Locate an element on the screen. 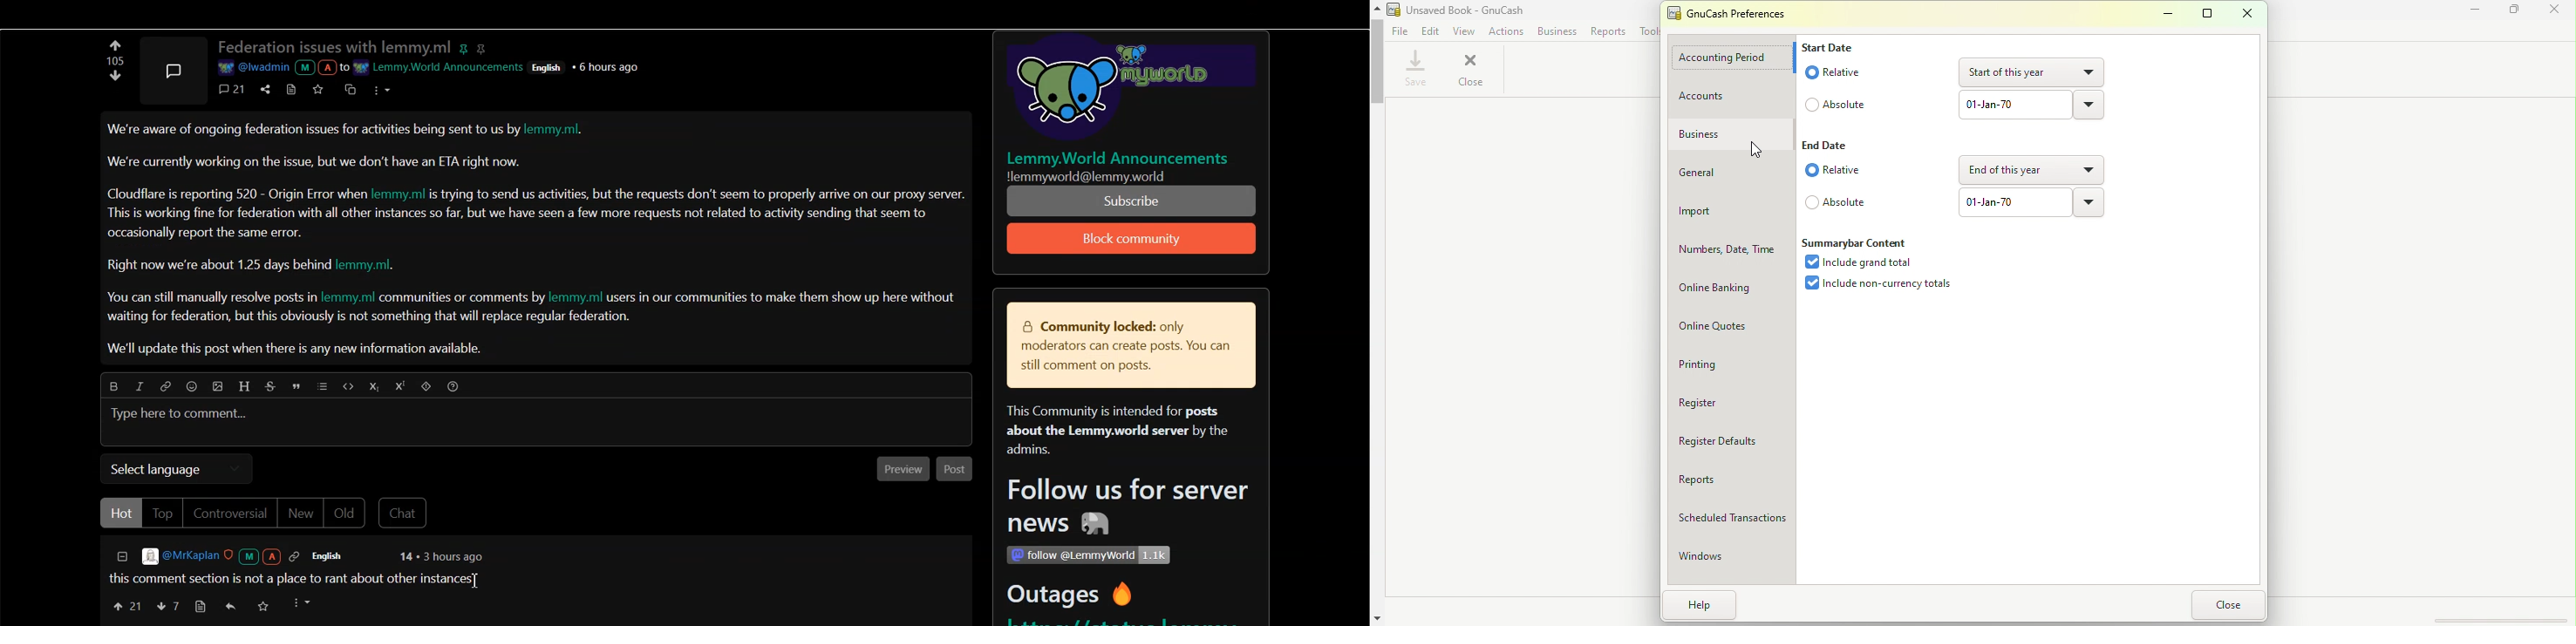 The image size is (2576, 644). Type here to comment... is located at coordinates (181, 415).